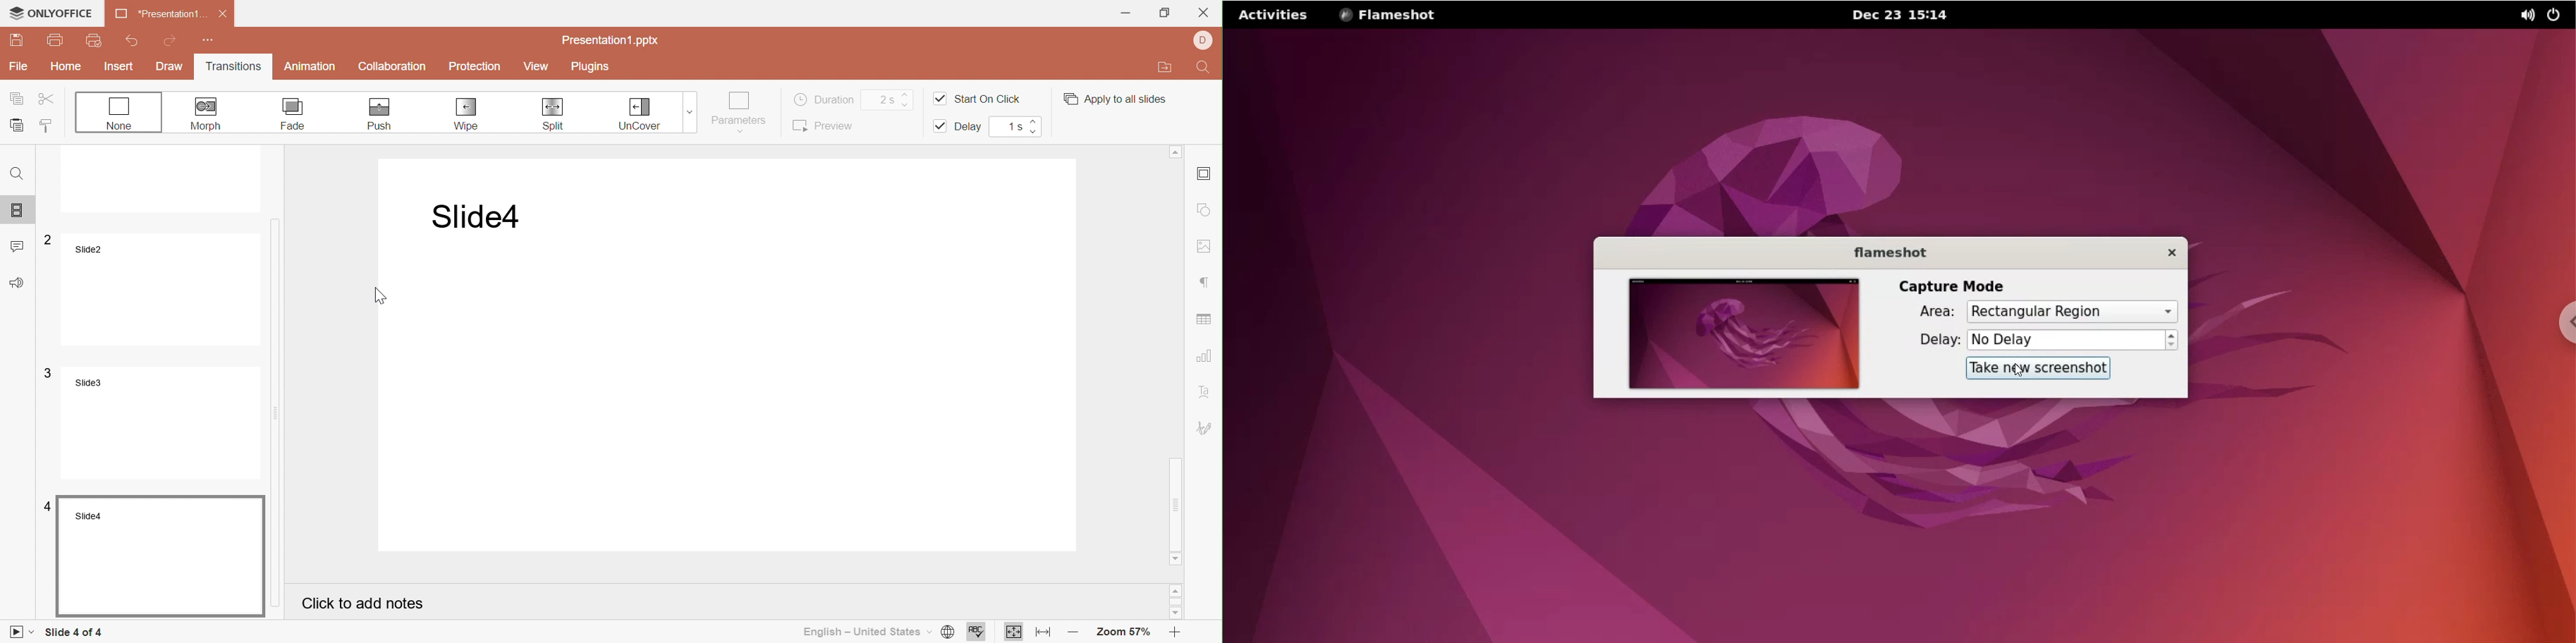 The image size is (2576, 644). What do you see at coordinates (1206, 66) in the screenshot?
I see `Find` at bounding box center [1206, 66].